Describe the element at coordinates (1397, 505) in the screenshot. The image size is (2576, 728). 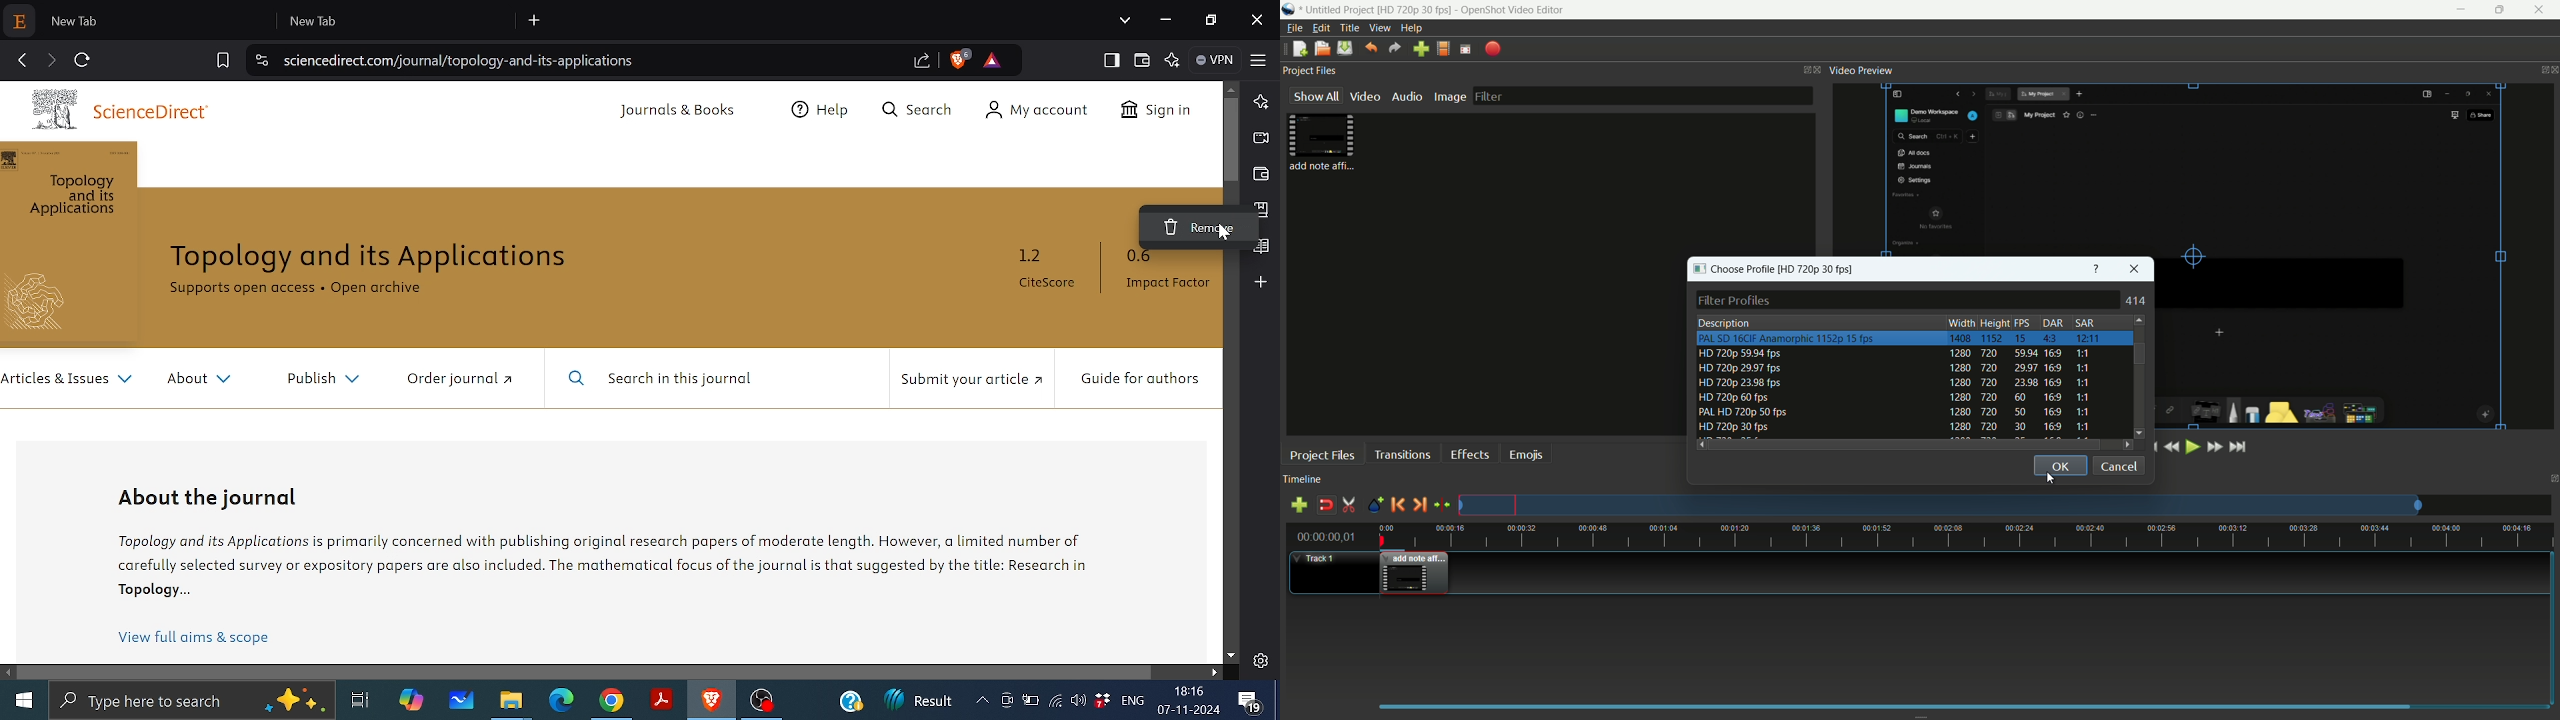
I see `previous marker` at that location.